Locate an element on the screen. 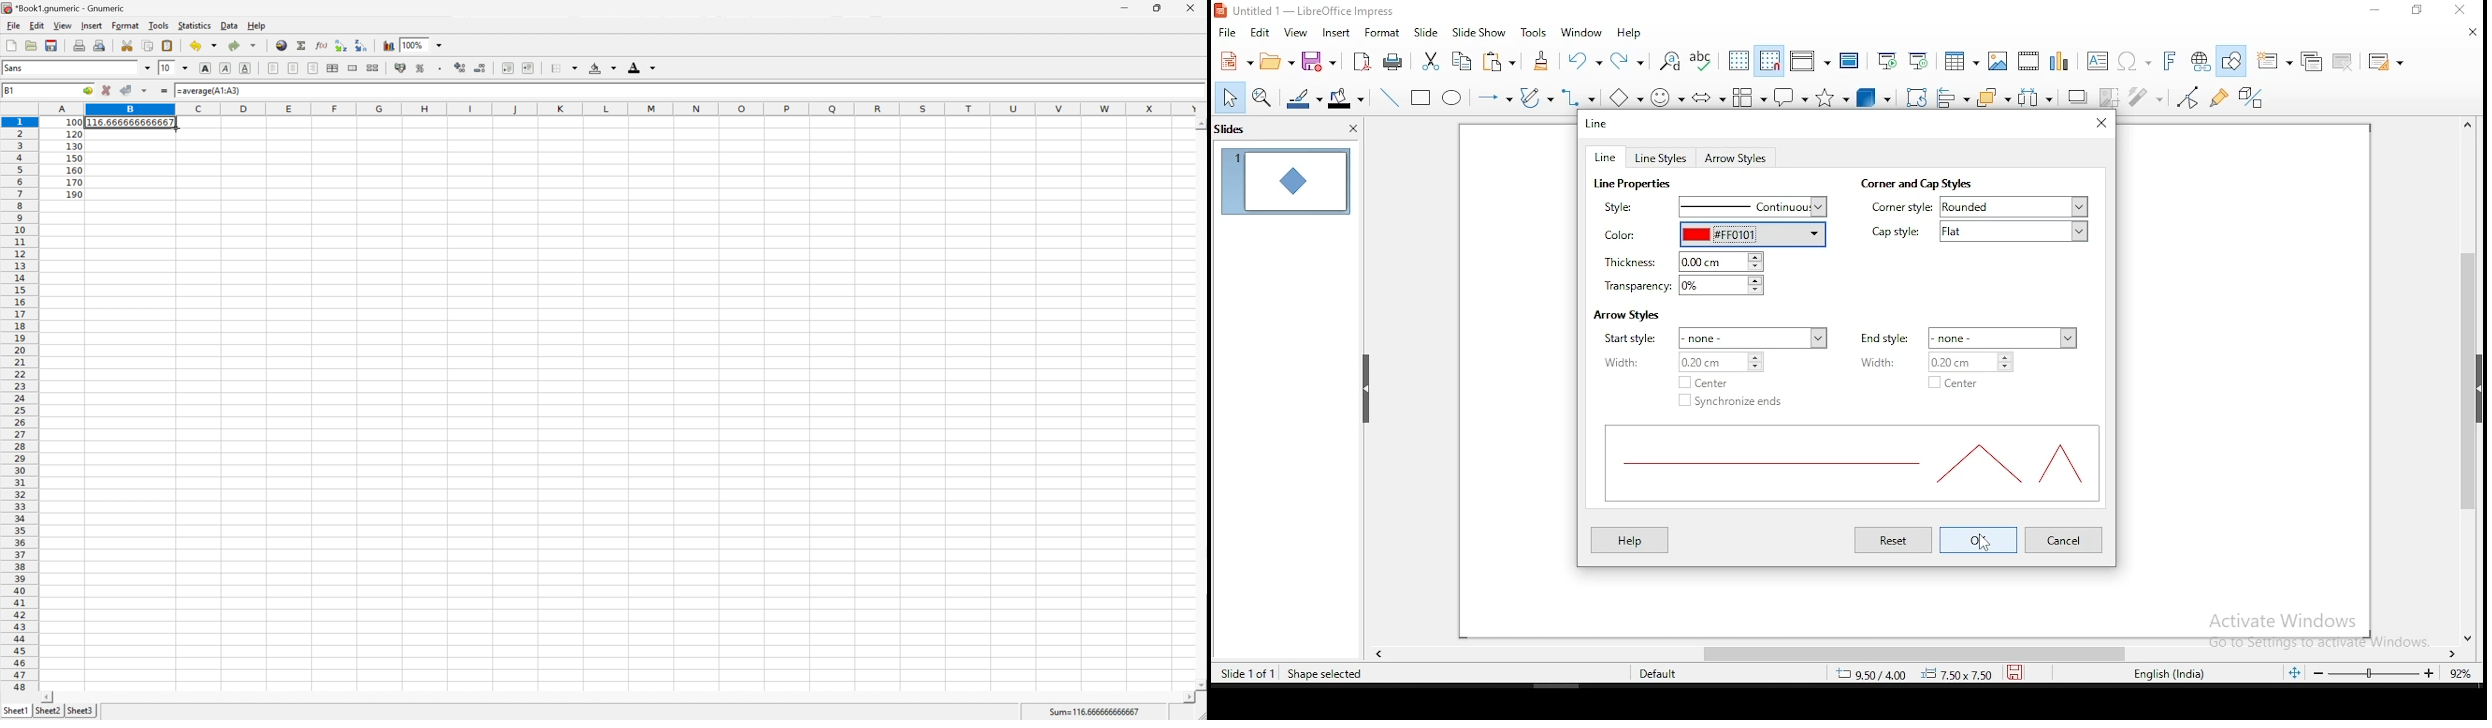 This screenshot has width=2492, height=728. close is located at coordinates (1352, 132).